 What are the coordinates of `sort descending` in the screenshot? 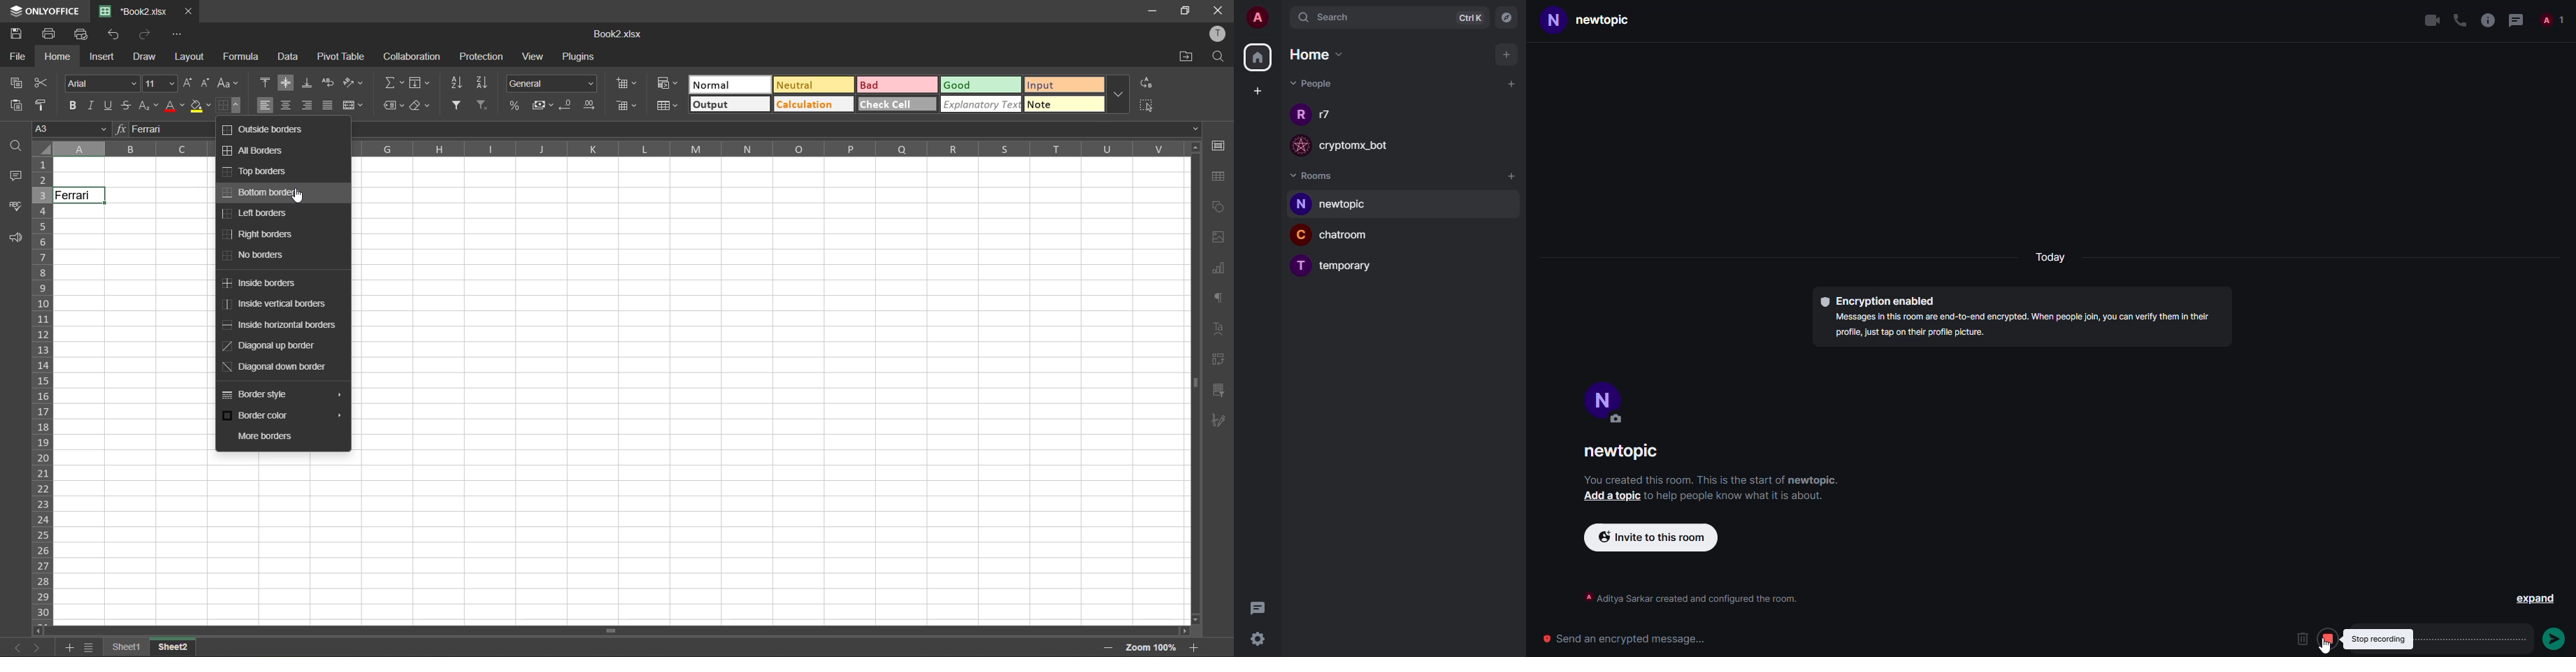 It's located at (485, 84).